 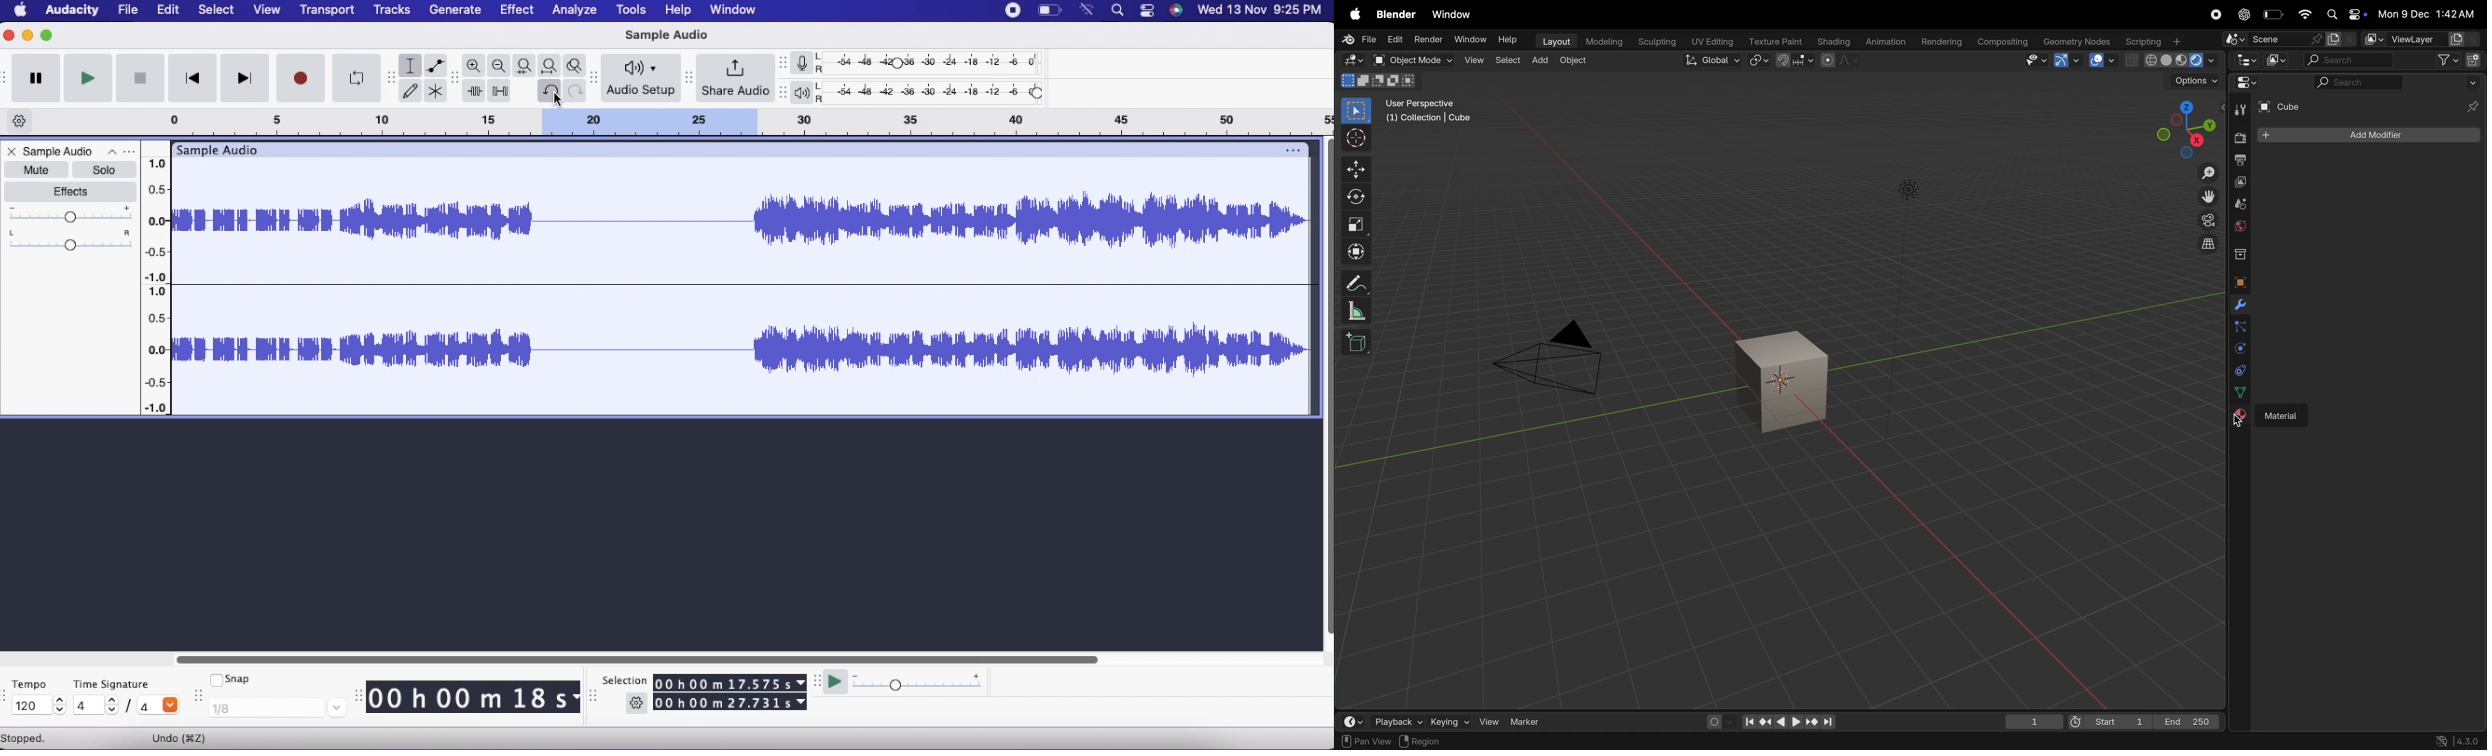 What do you see at coordinates (411, 92) in the screenshot?
I see `Draw tool` at bounding box center [411, 92].